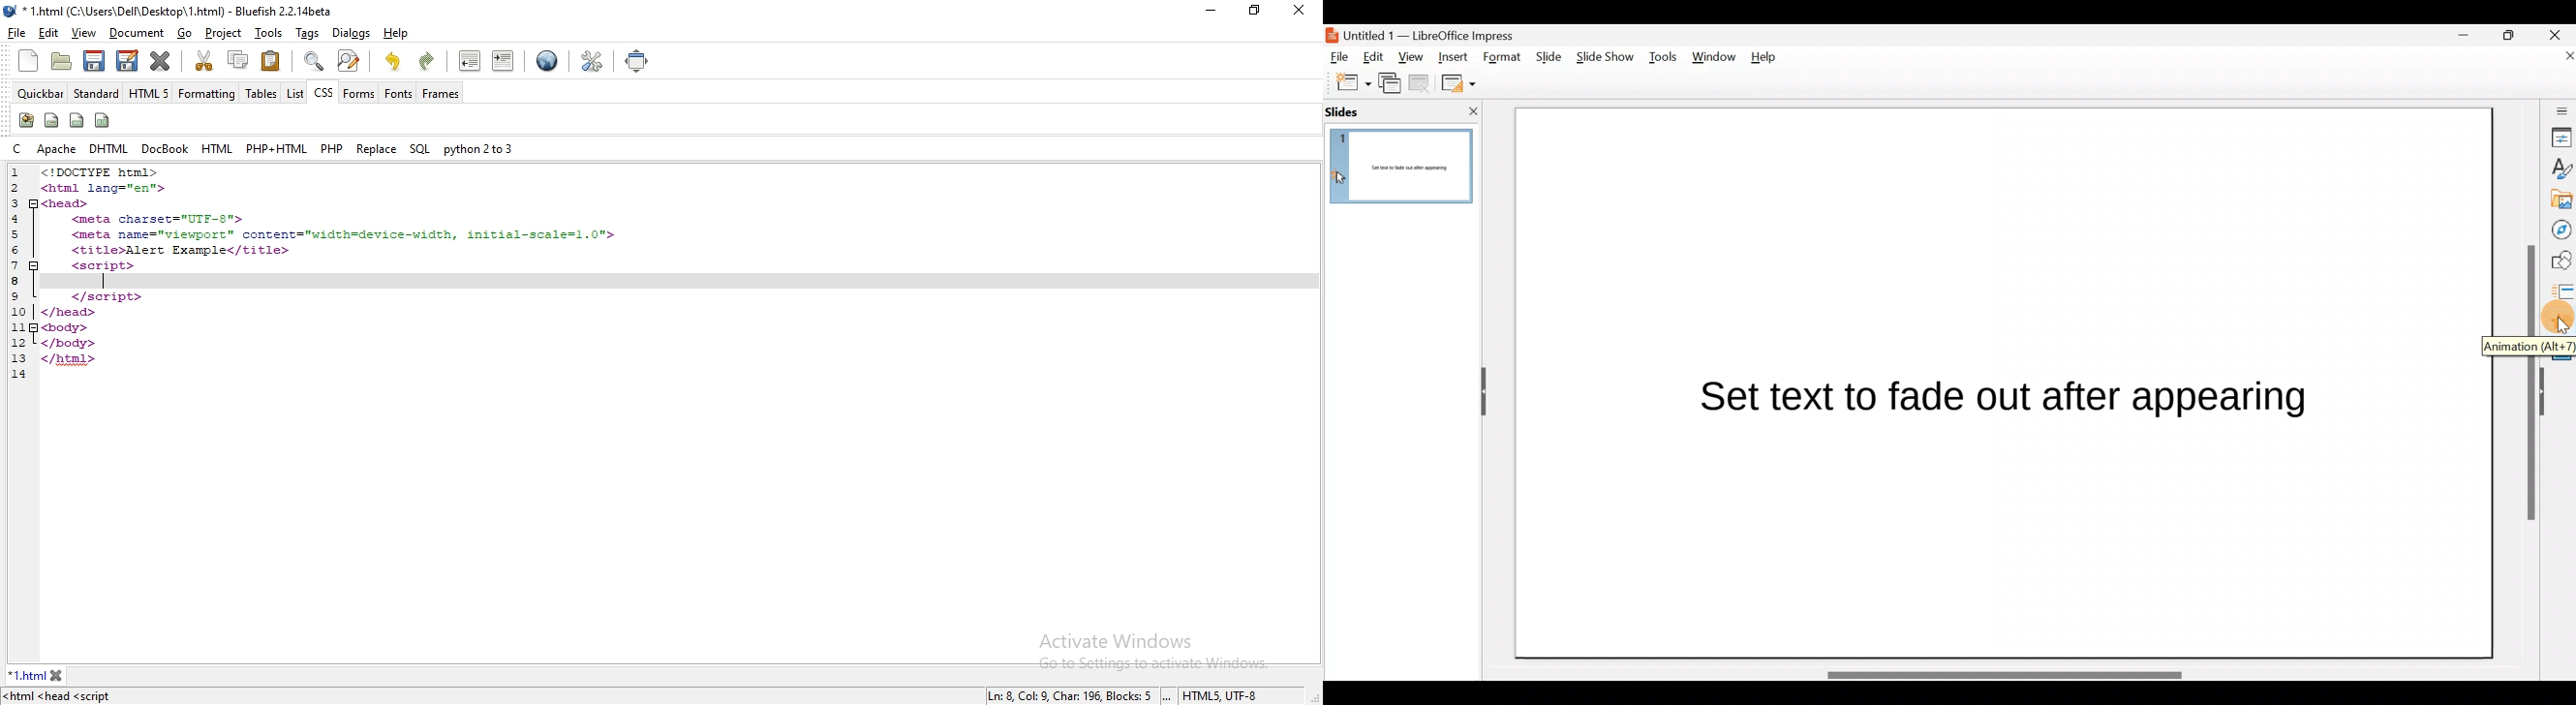 This screenshot has width=2576, height=728. Describe the element at coordinates (1410, 61) in the screenshot. I see `View` at that location.